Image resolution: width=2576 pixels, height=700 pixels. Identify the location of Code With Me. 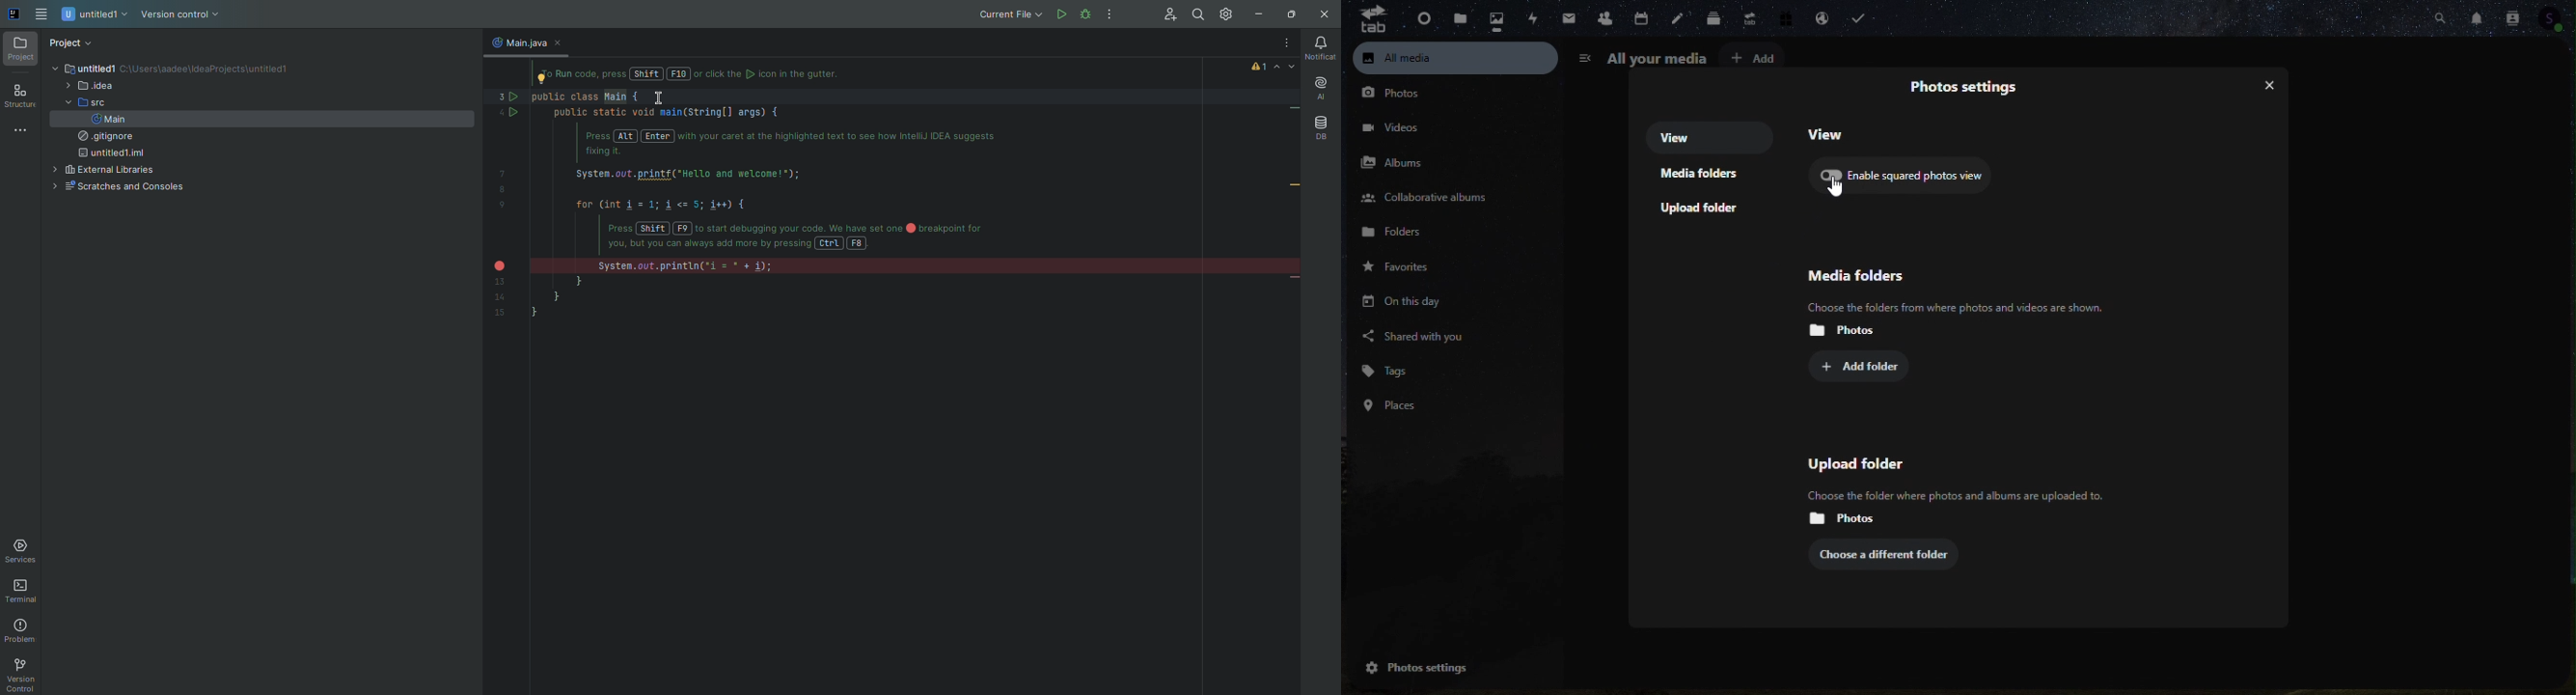
(1166, 15).